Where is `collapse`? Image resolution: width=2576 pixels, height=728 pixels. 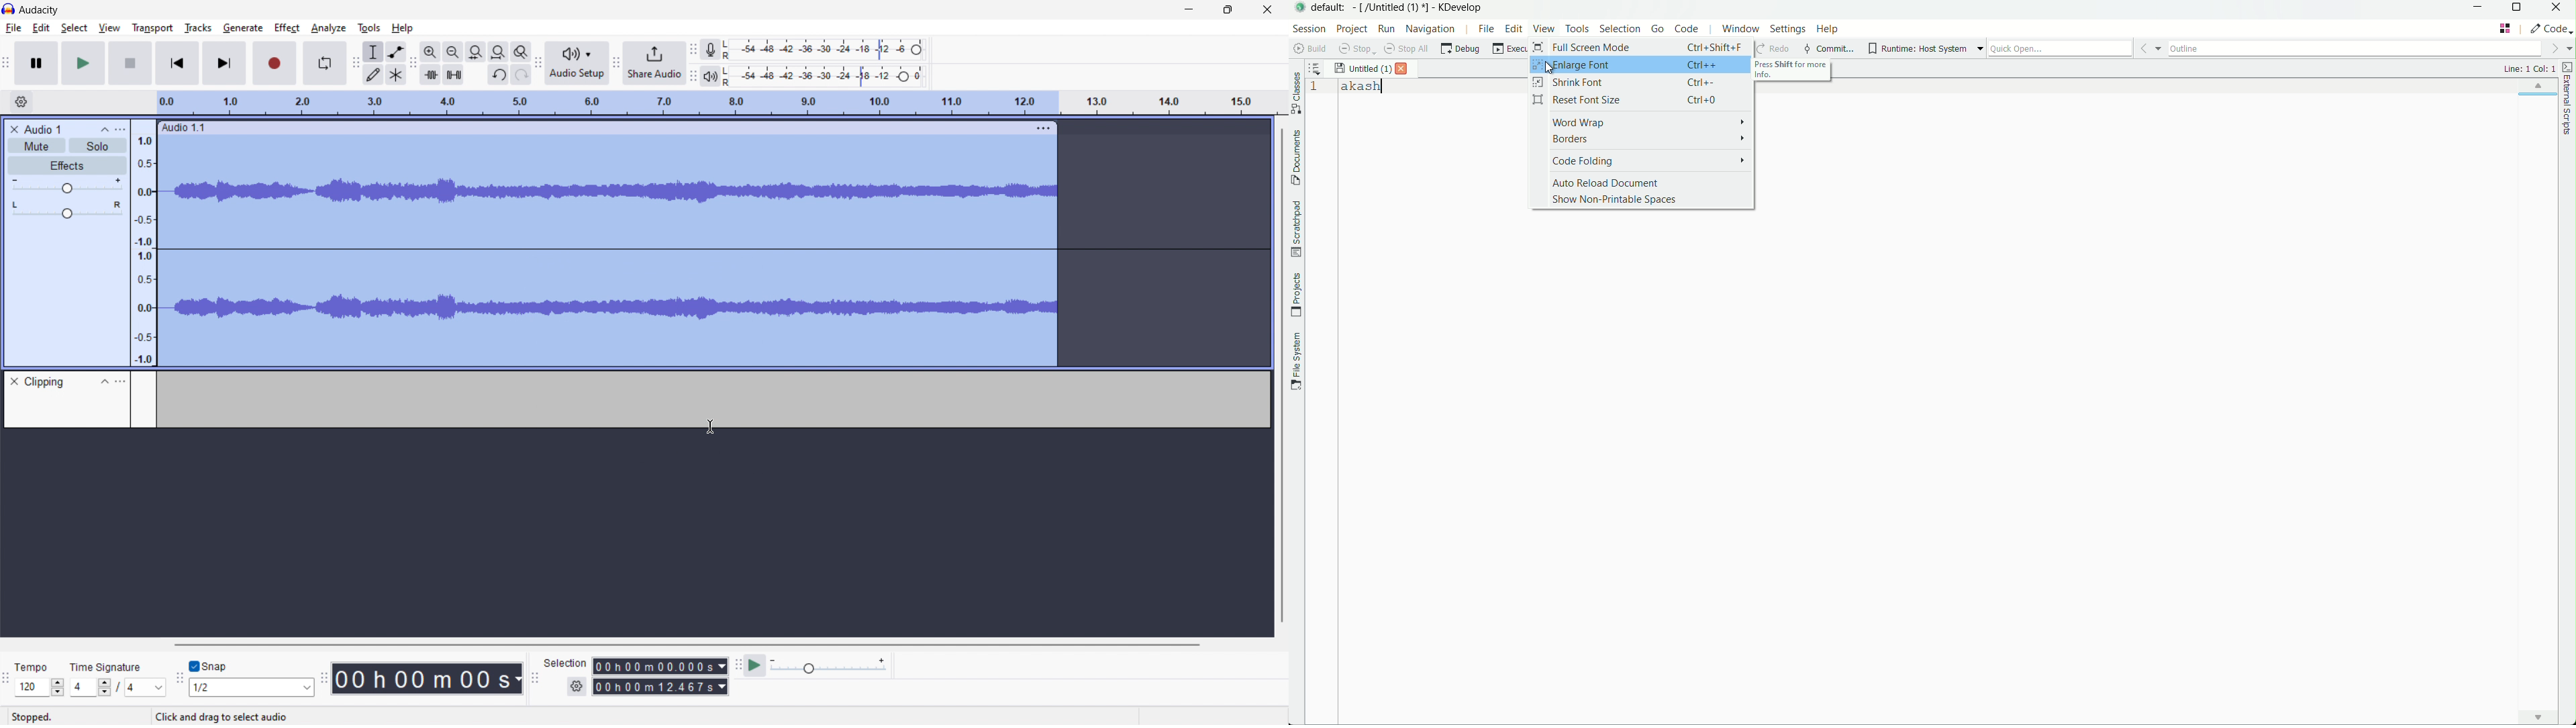 collapse is located at coordinates (103, 130).